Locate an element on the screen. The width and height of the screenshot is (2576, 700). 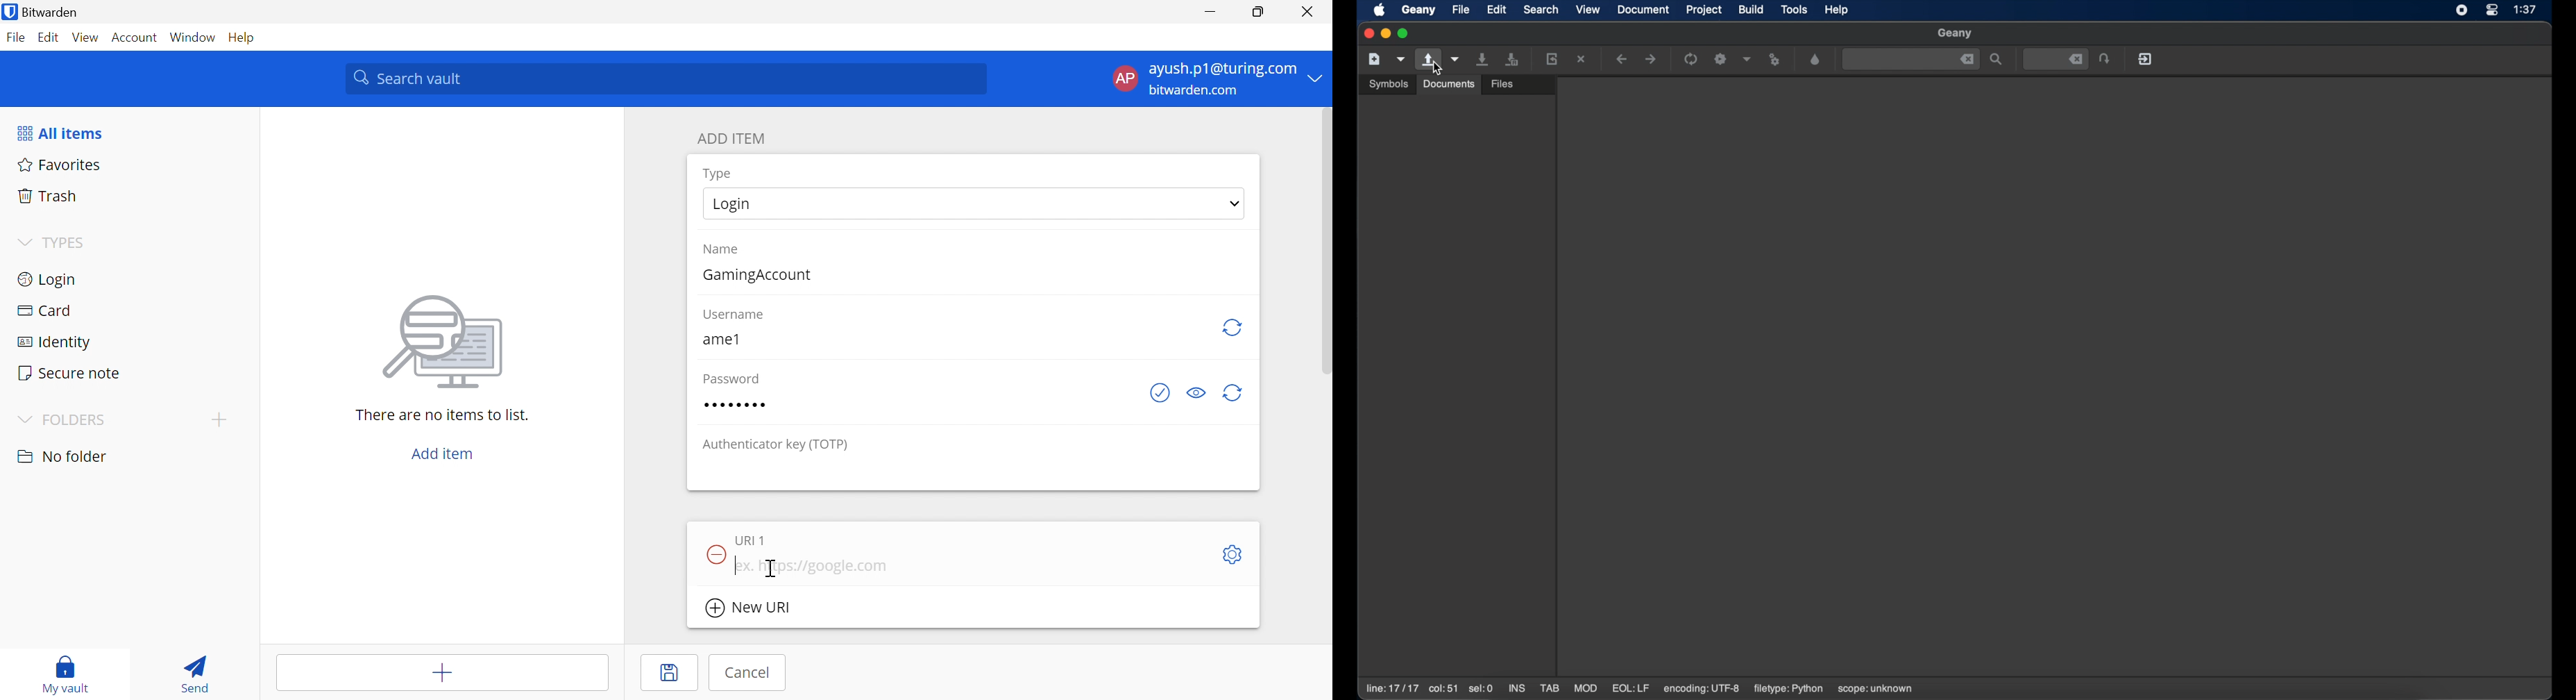
bitwarden.com is located at coordinates (1194, 91).